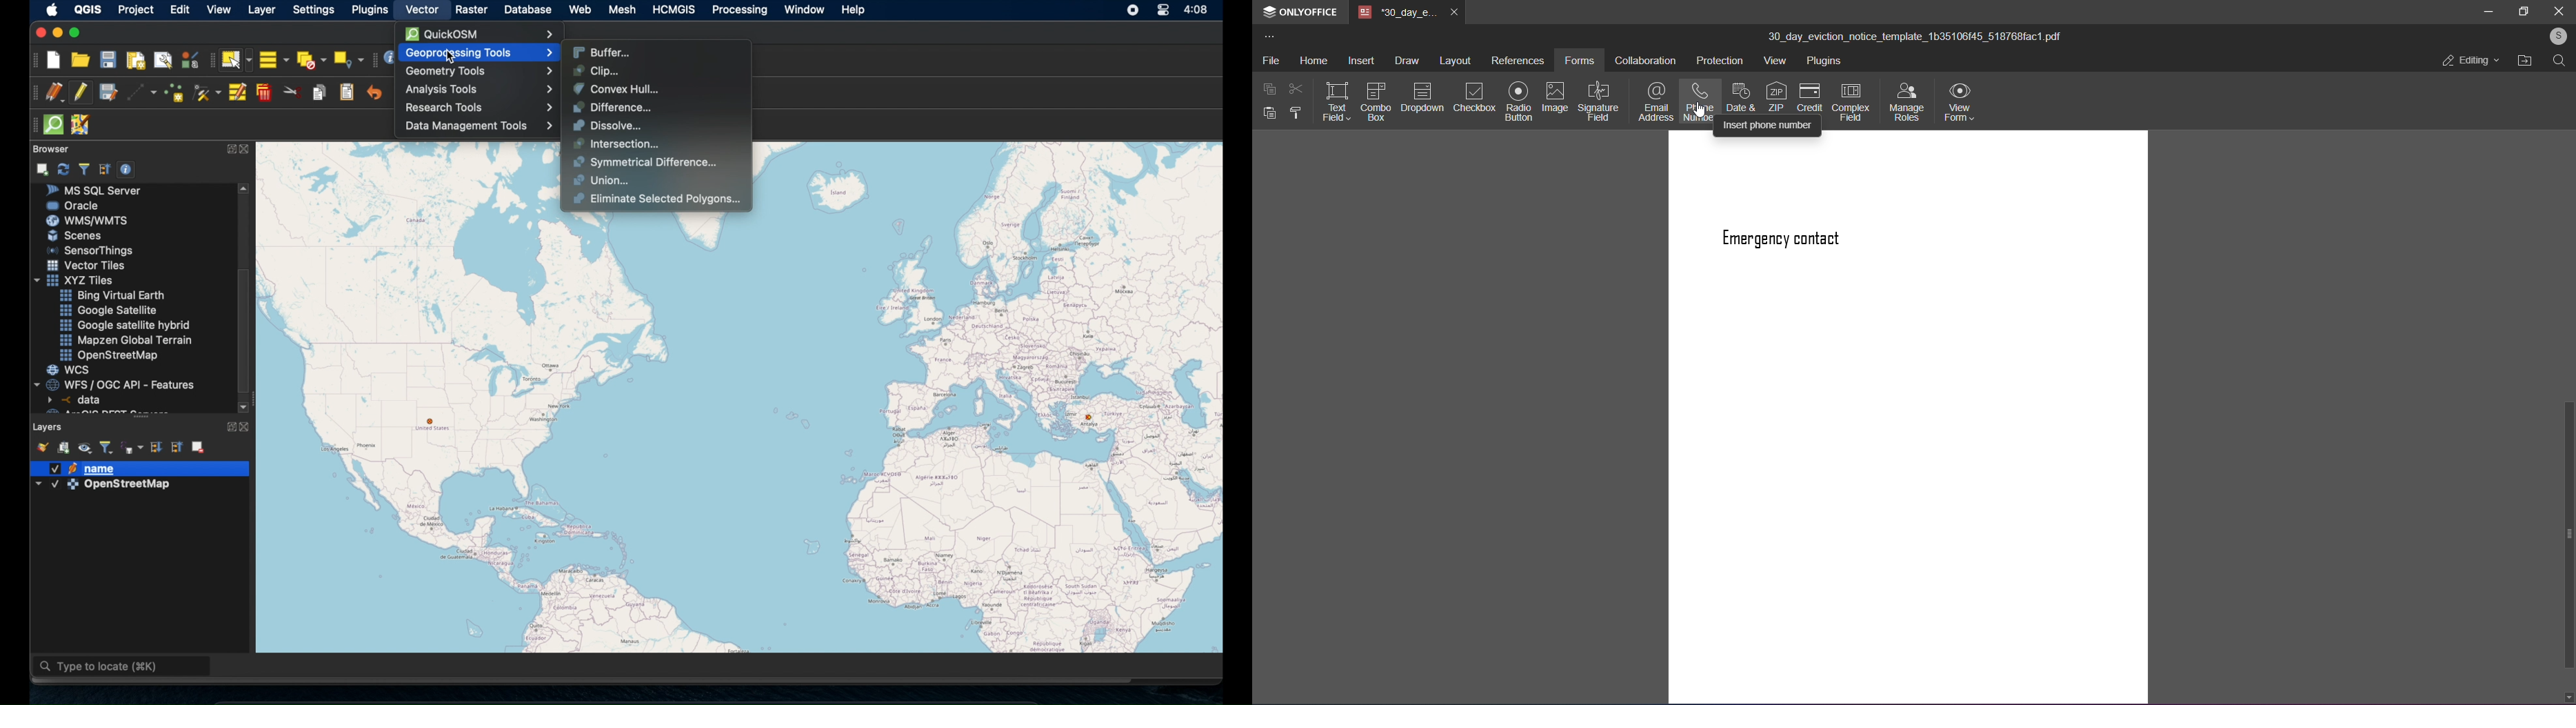 The image size is (2576, 728). I want to click on forms, so click(1580, 57).